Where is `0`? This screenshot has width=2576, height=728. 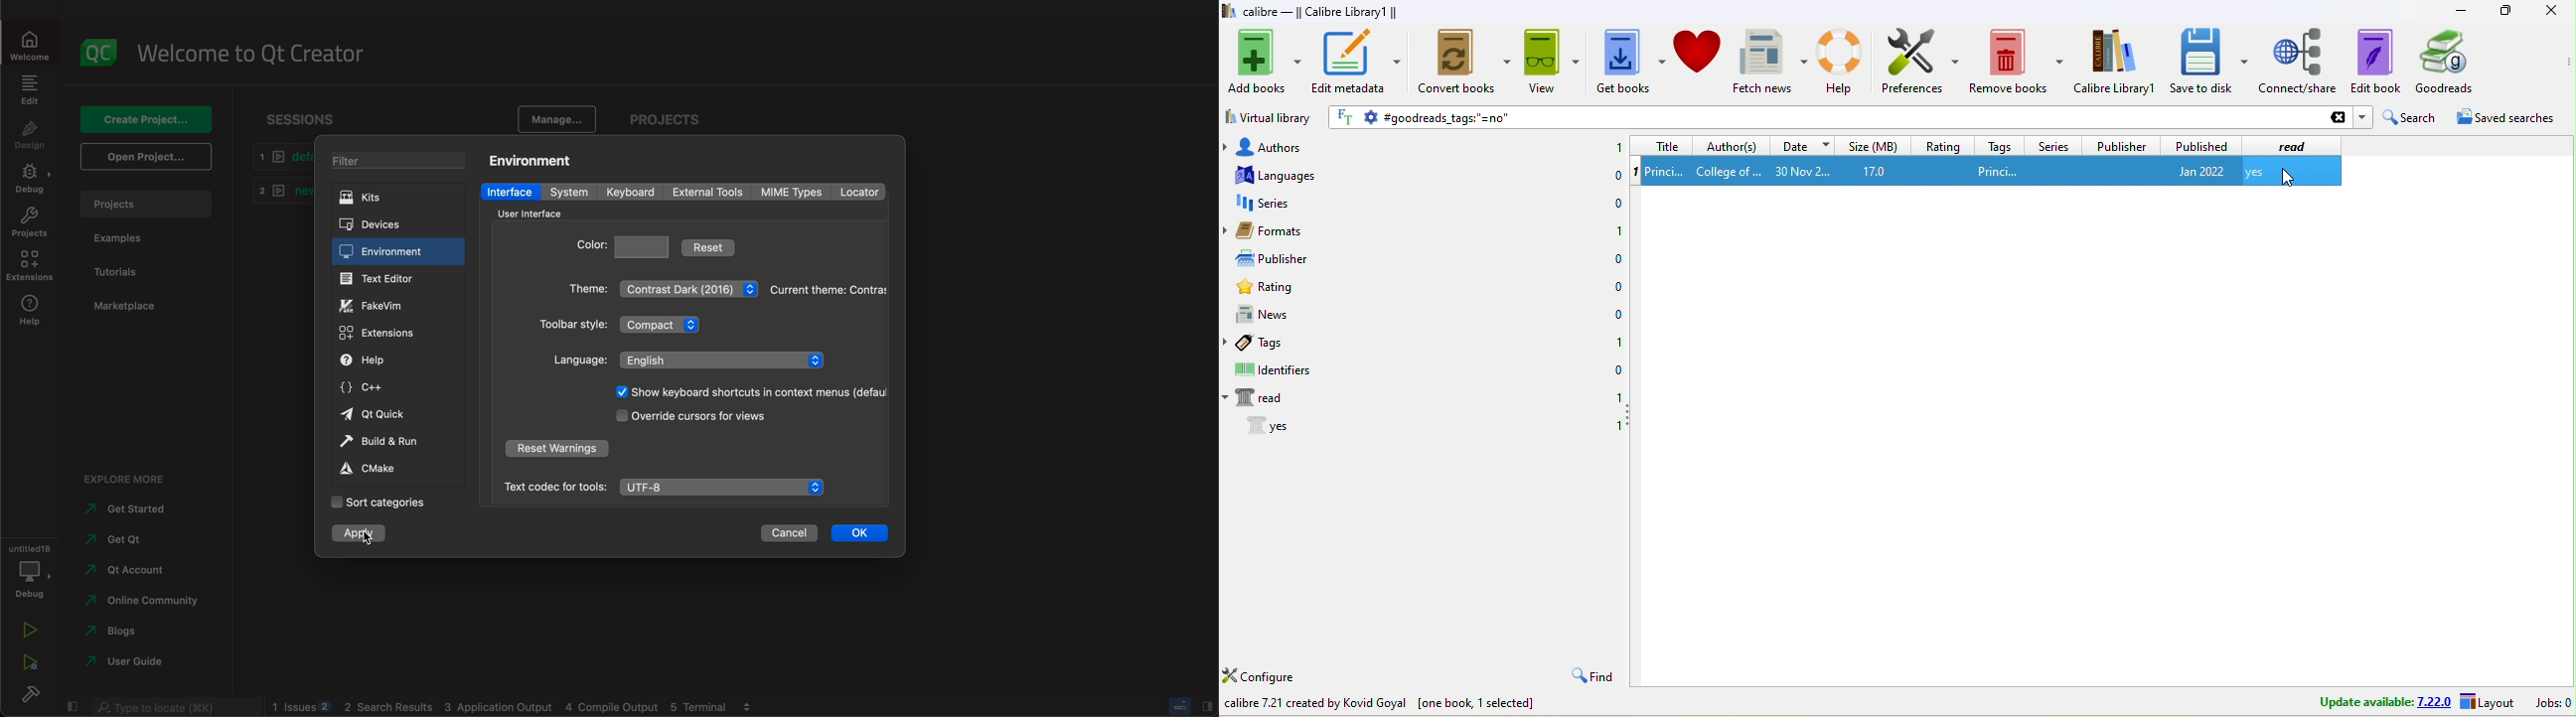
0 is located at coordinates (1617, 260).